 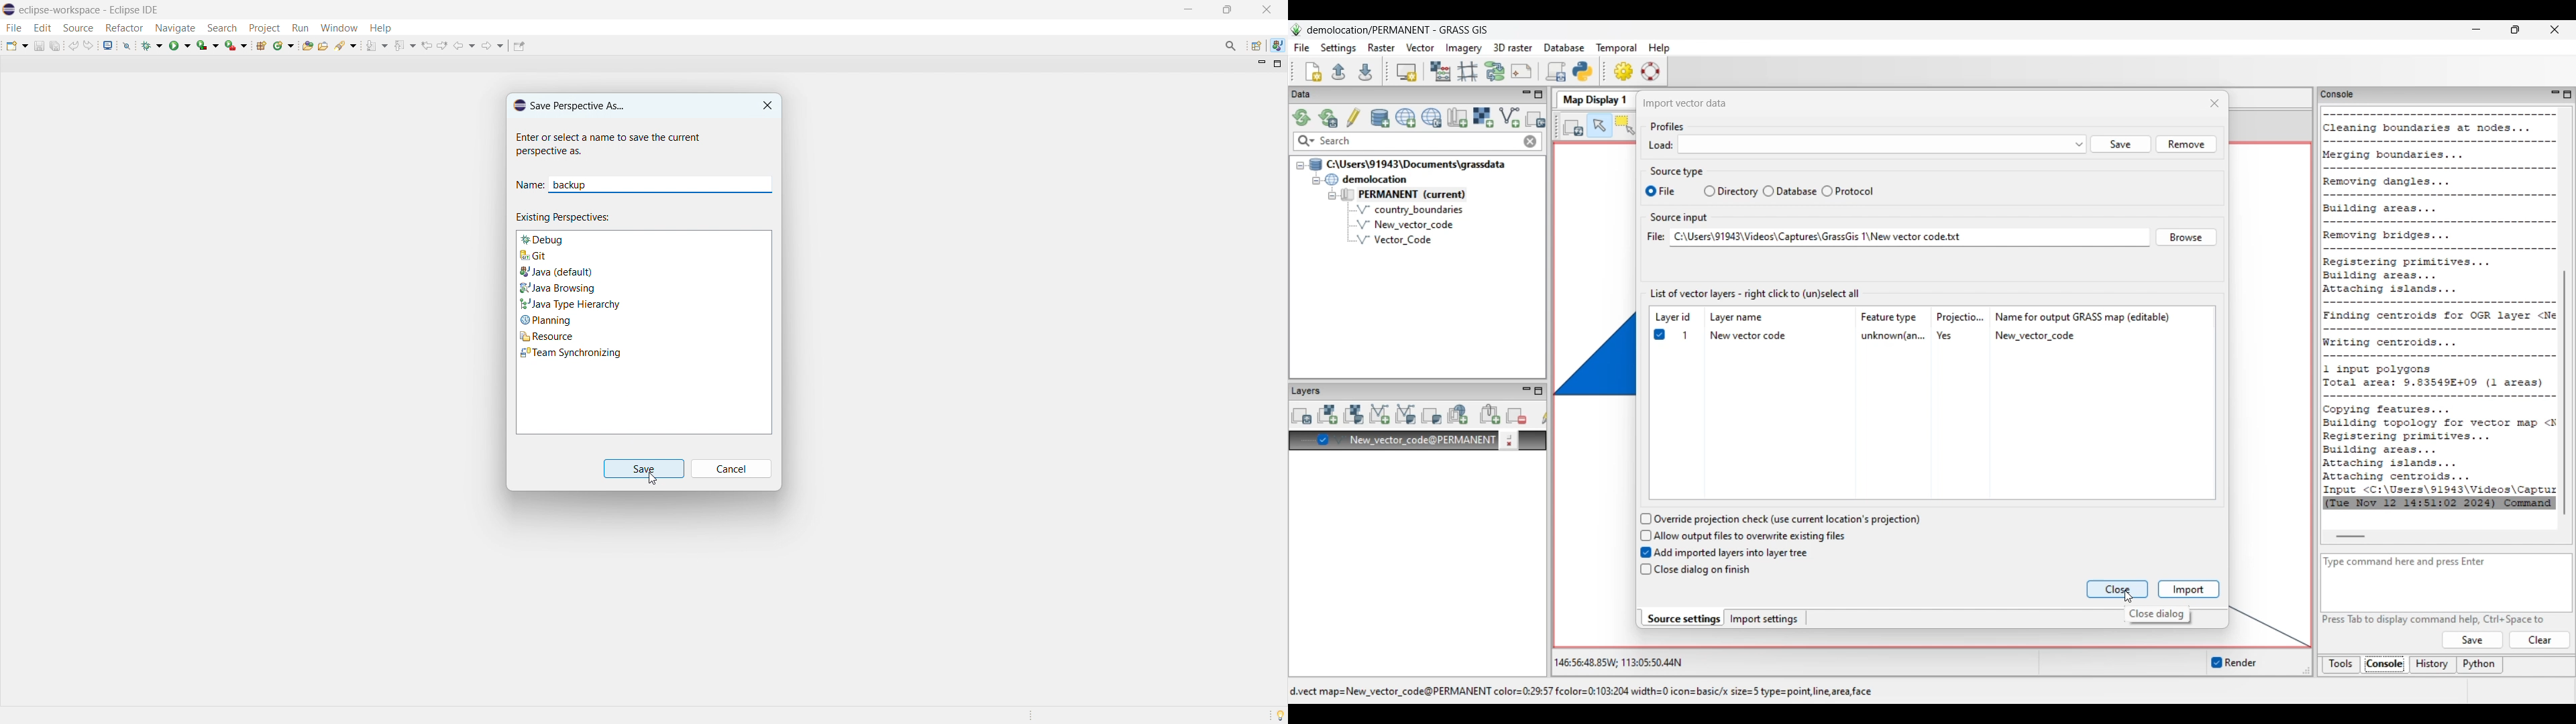 What do you see at coordinates (404, 48) in the screenshot?
I see `previous annotation` at bounding box center [404, 48].